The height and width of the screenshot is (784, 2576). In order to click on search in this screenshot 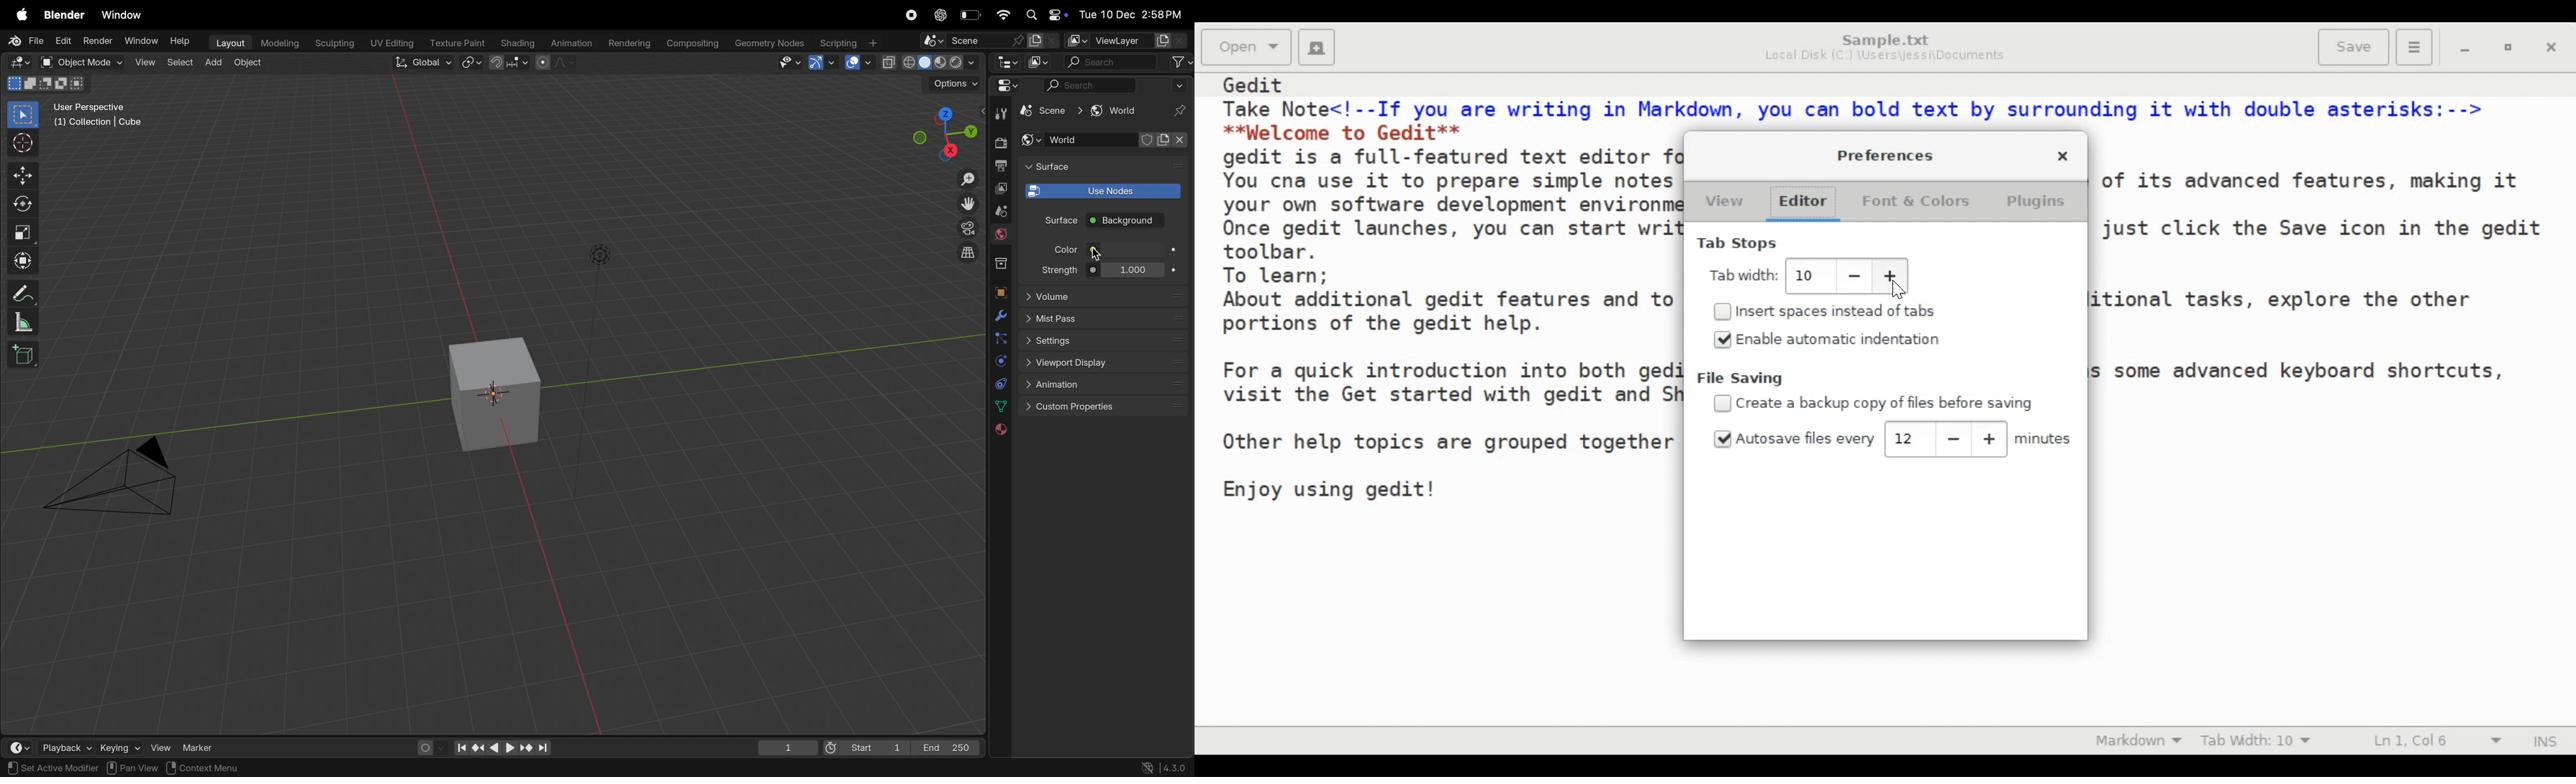, I will do `click(1109, 62)`.